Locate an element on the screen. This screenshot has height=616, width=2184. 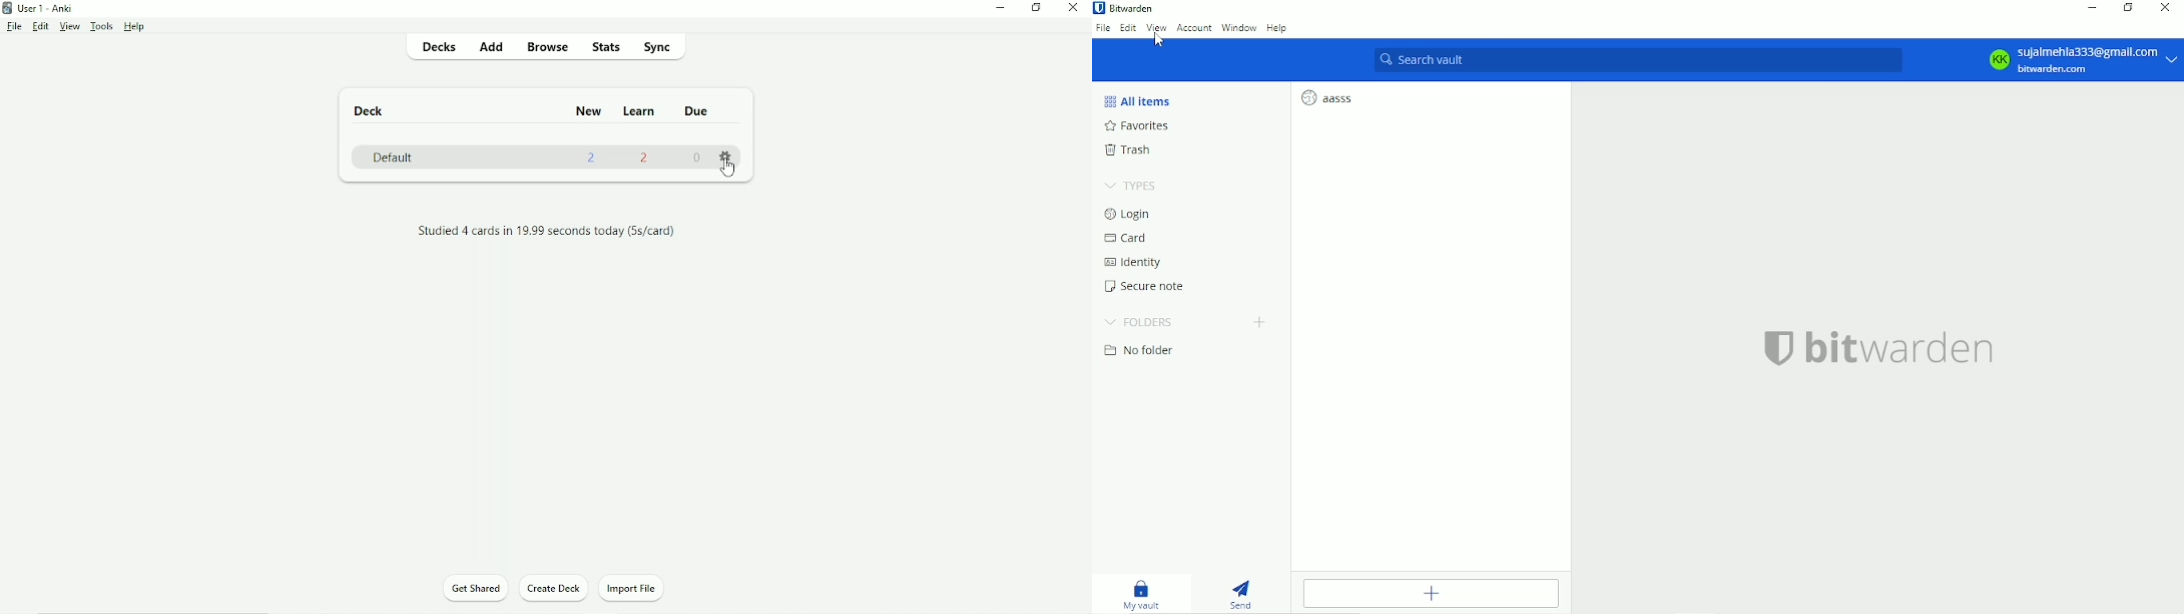
New is located at coordinates (586, 110).